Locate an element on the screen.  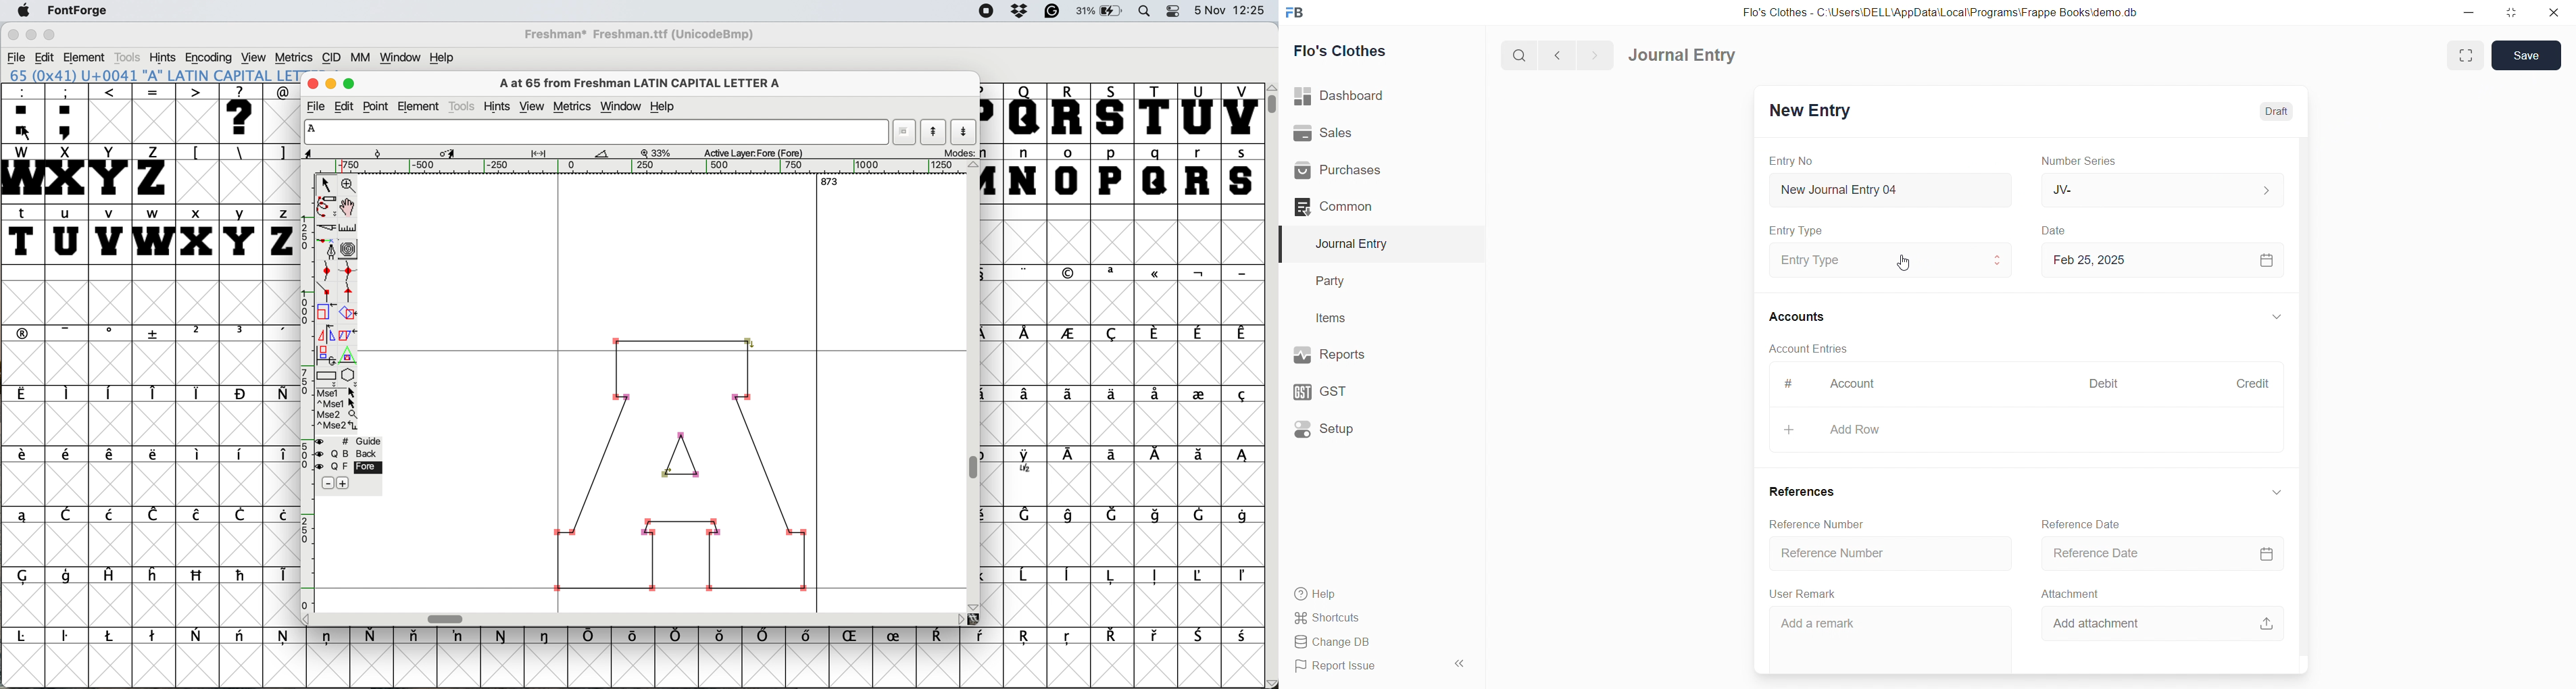
perform a perspective transformation on selection is located at coordinates (350, 357).